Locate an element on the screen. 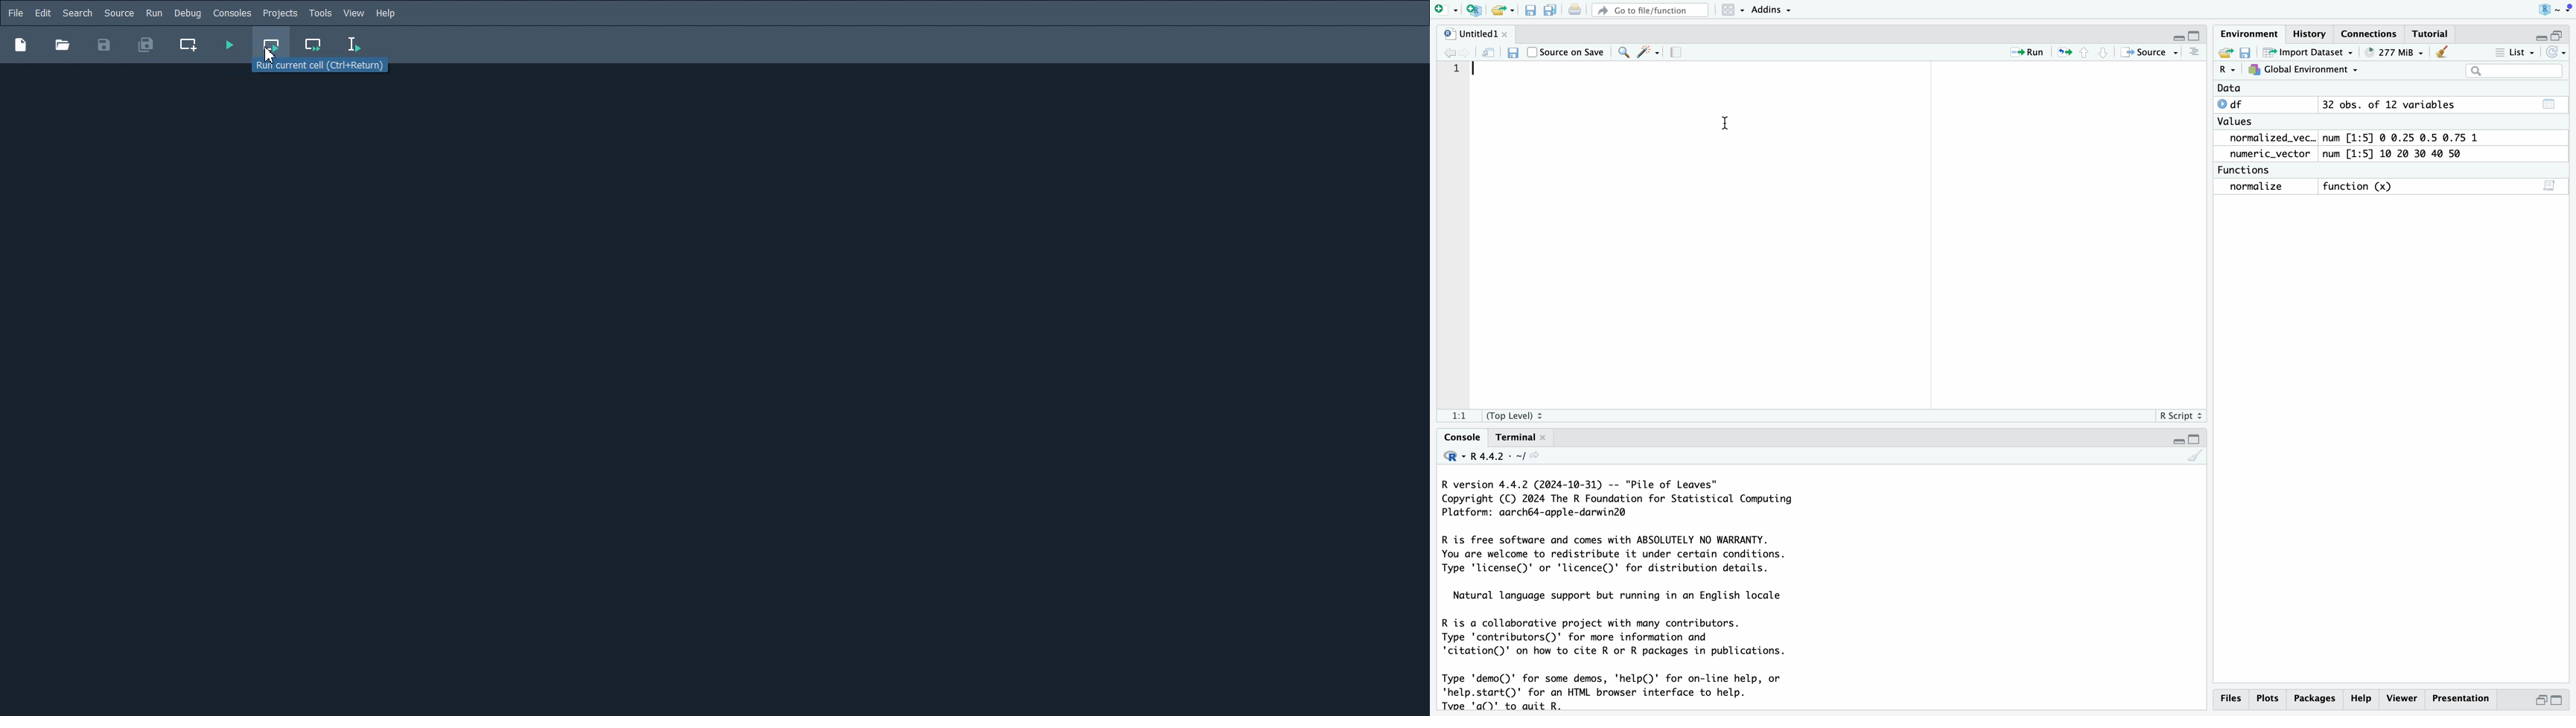 The image size is (2576, 728). num [1:5] 10 20 30 40 50 is located at coordinates (2401, 154).